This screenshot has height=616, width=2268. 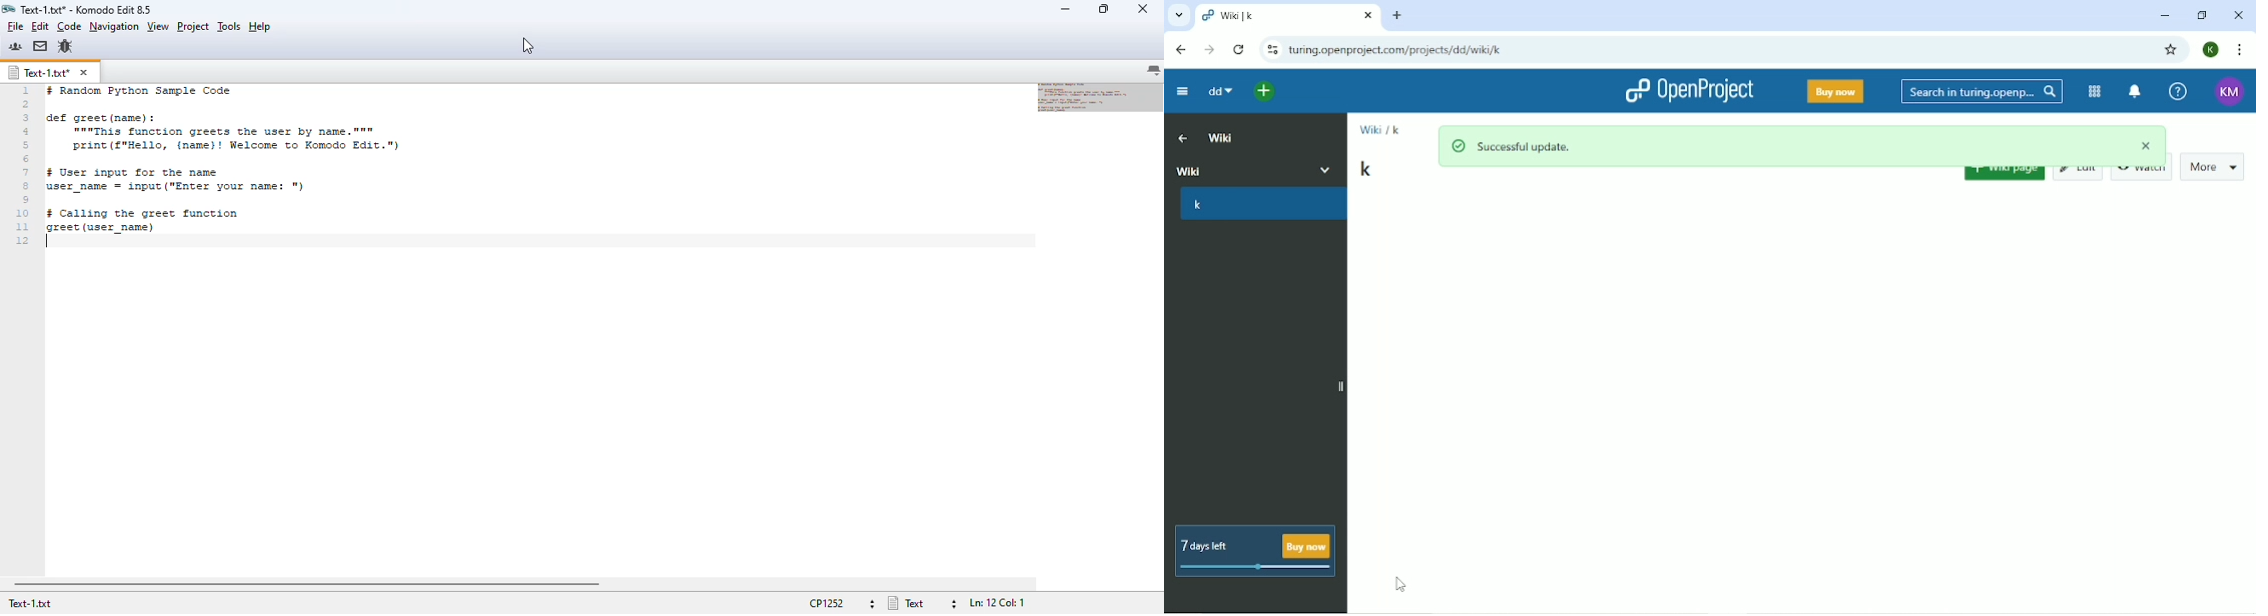 What do you see at coordinates (260, 26) in the screenshot?
I see `help` at bounding box center [260, 26].